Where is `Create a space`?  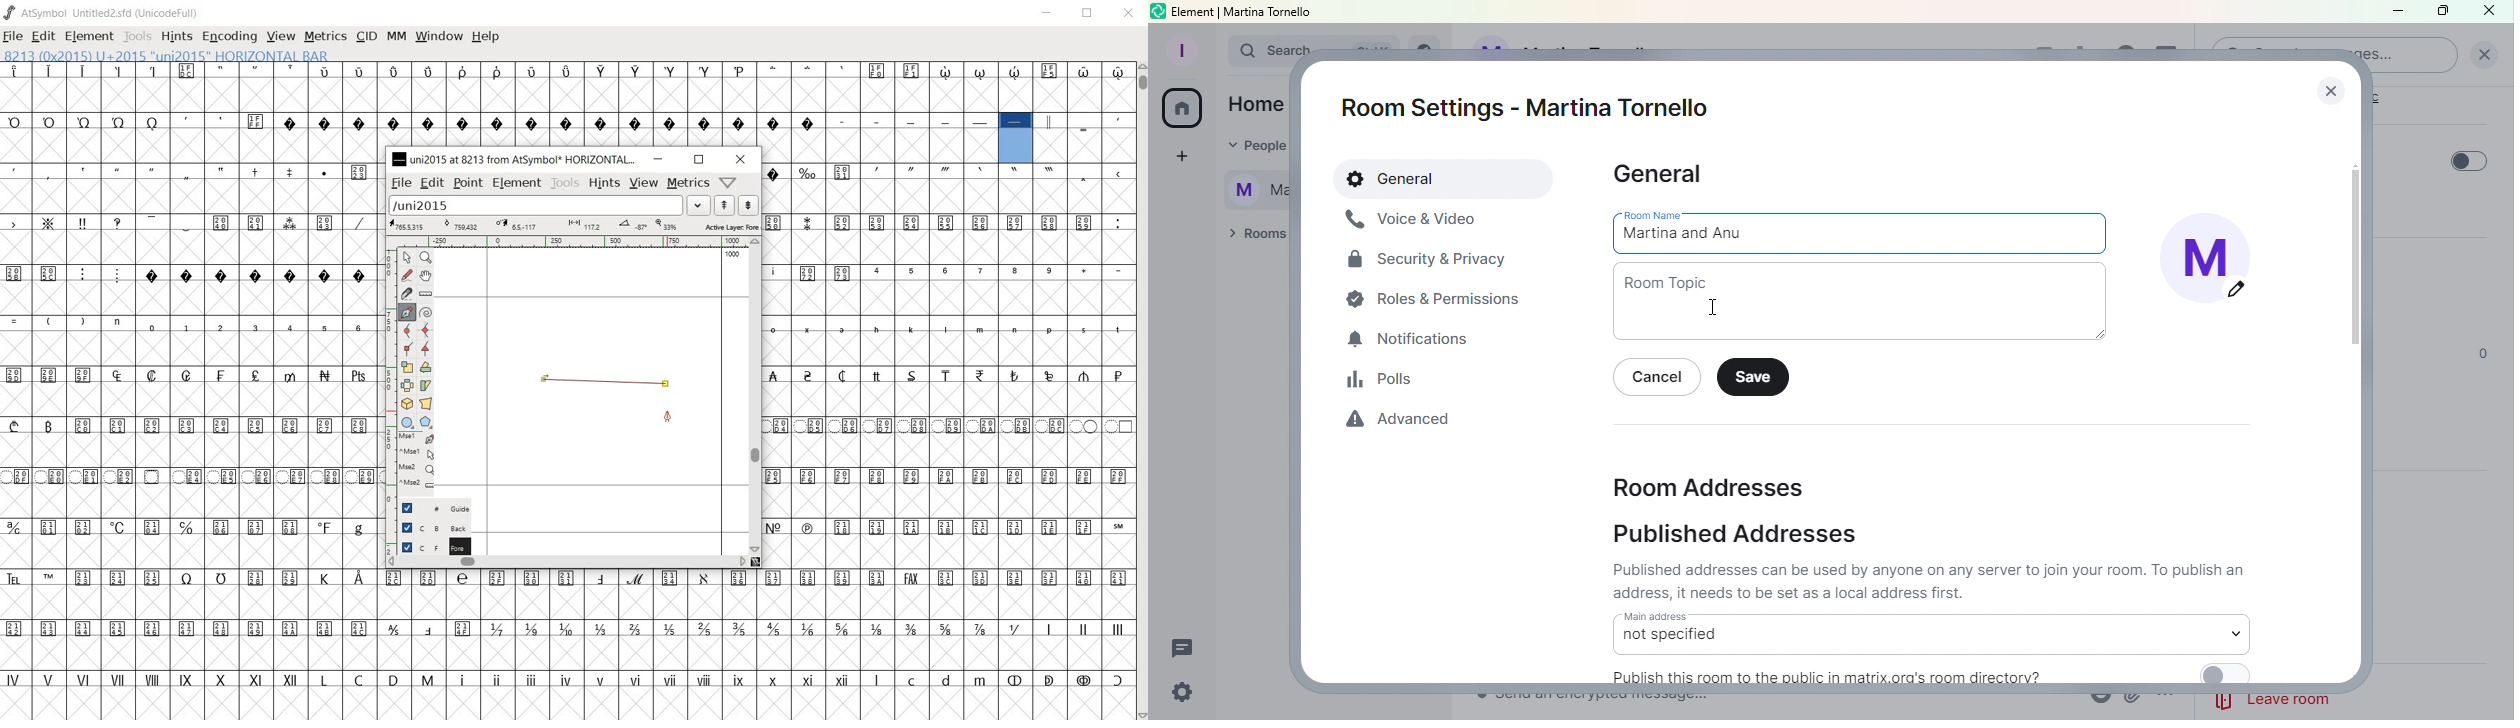 Create a space is located at coordinates (1179, 159).